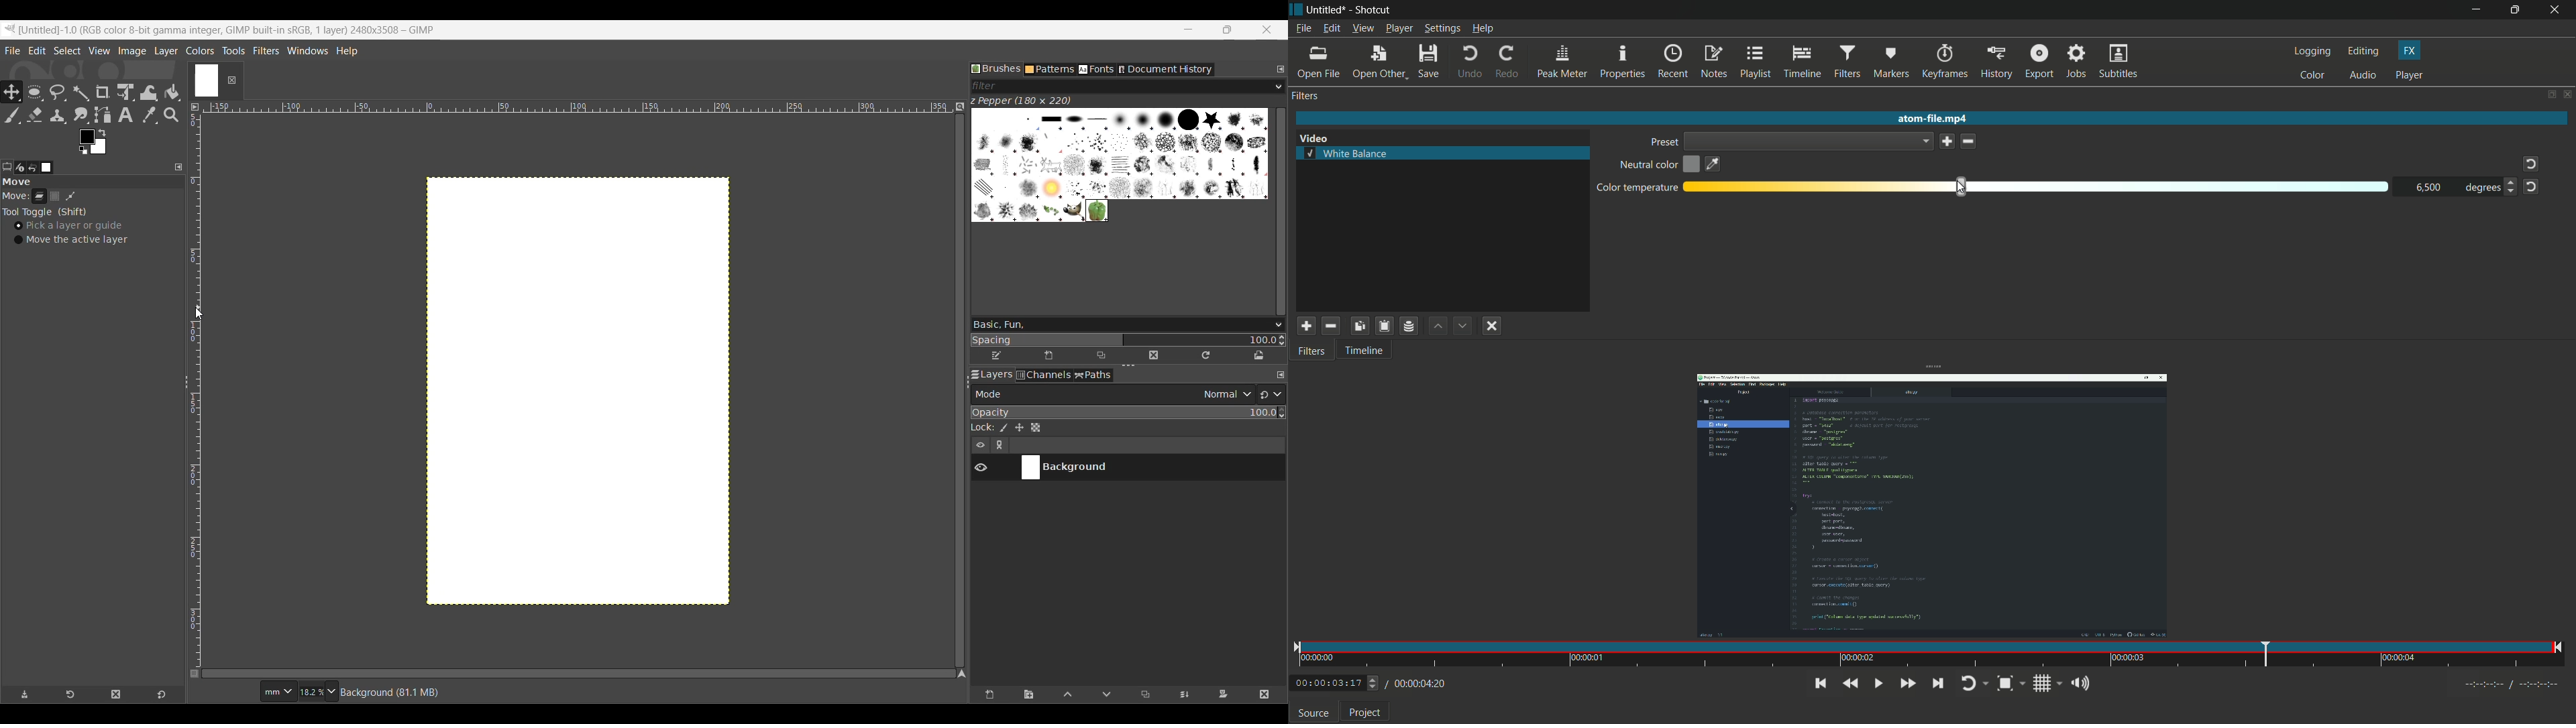 This screenshot has width=2576, height=728. Describe the element at coordinates (1358, 326) in the screenshot. I see `copy checked filter` at that location.